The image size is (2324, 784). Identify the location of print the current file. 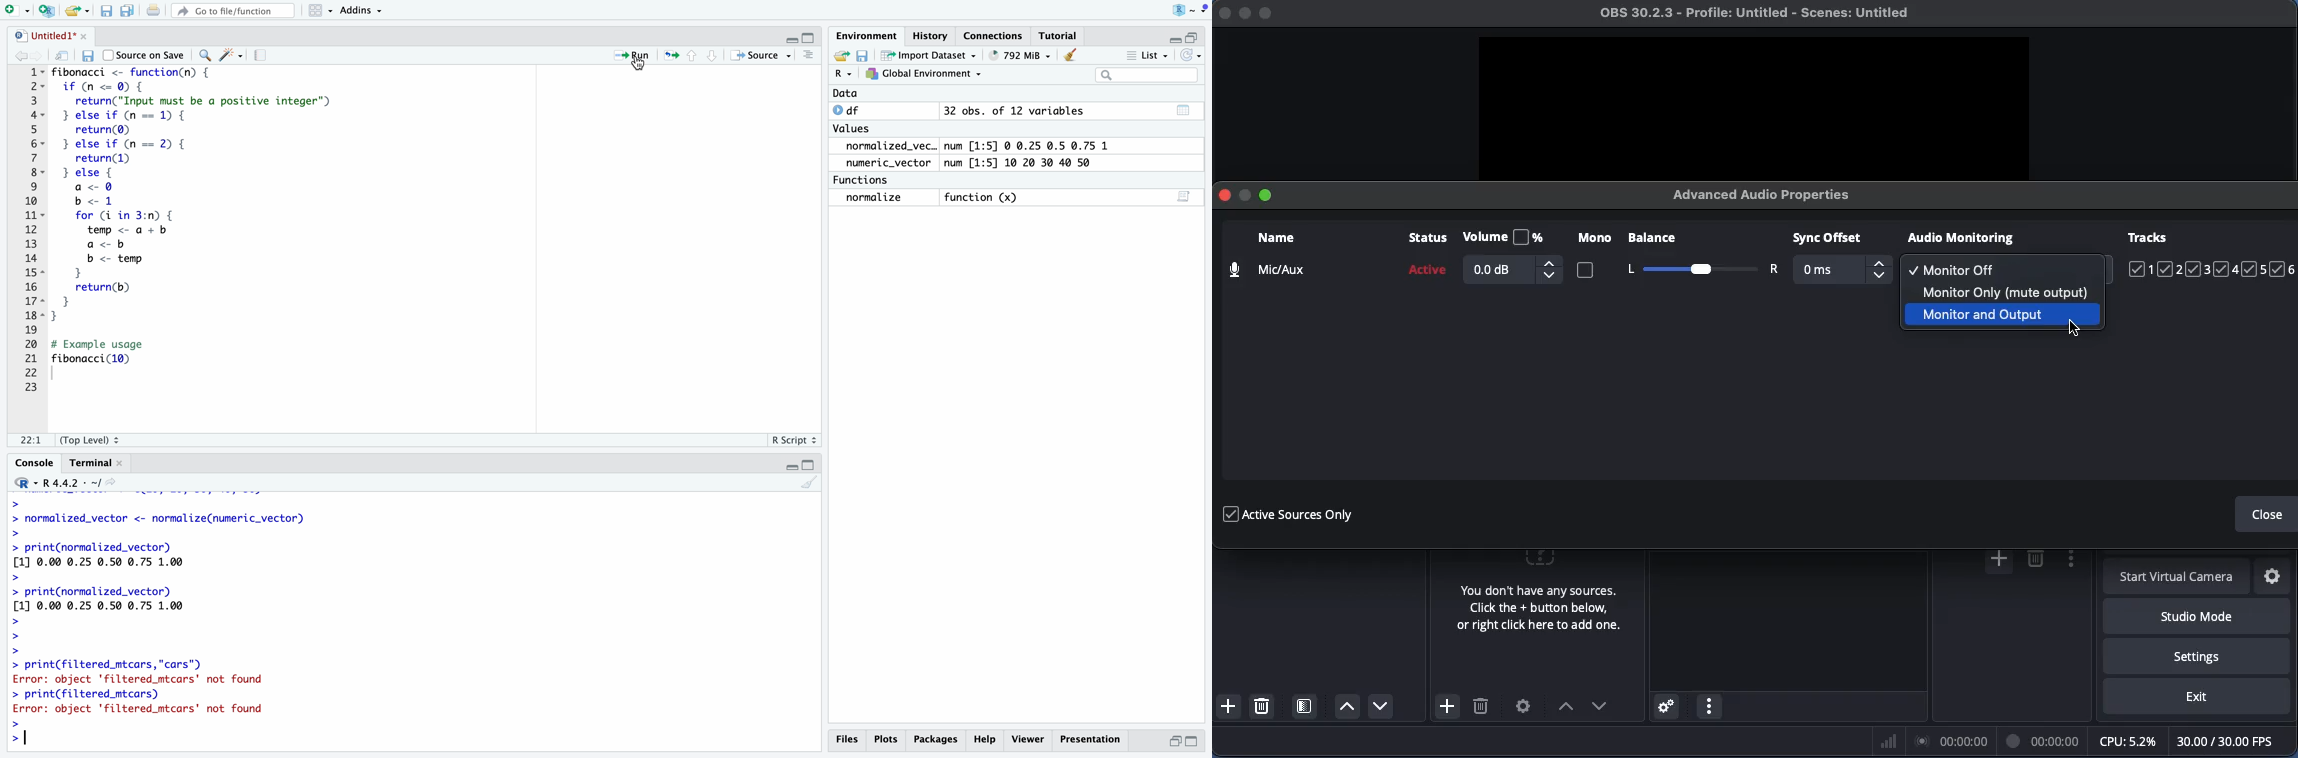
(155, 9).